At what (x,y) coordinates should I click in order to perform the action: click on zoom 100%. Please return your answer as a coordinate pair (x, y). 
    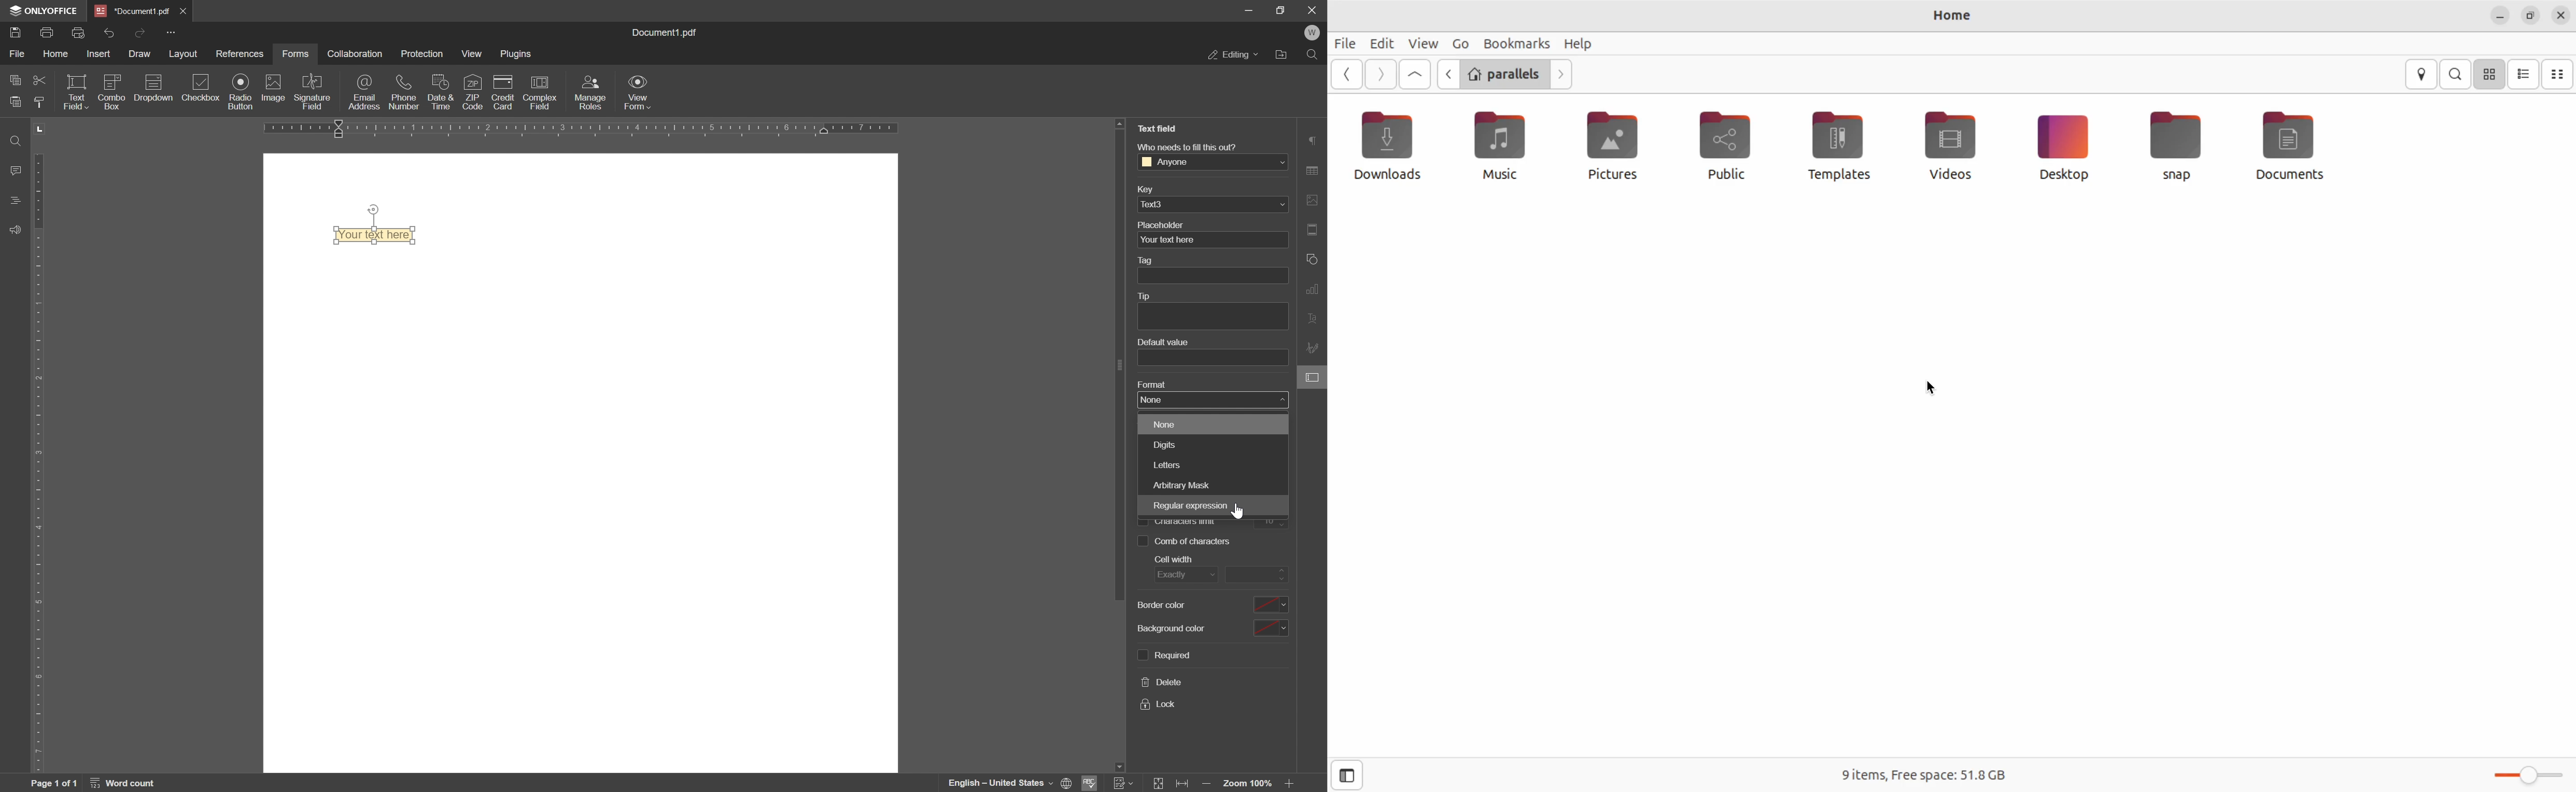
    Looking at the image, I should click on (1248, 785).